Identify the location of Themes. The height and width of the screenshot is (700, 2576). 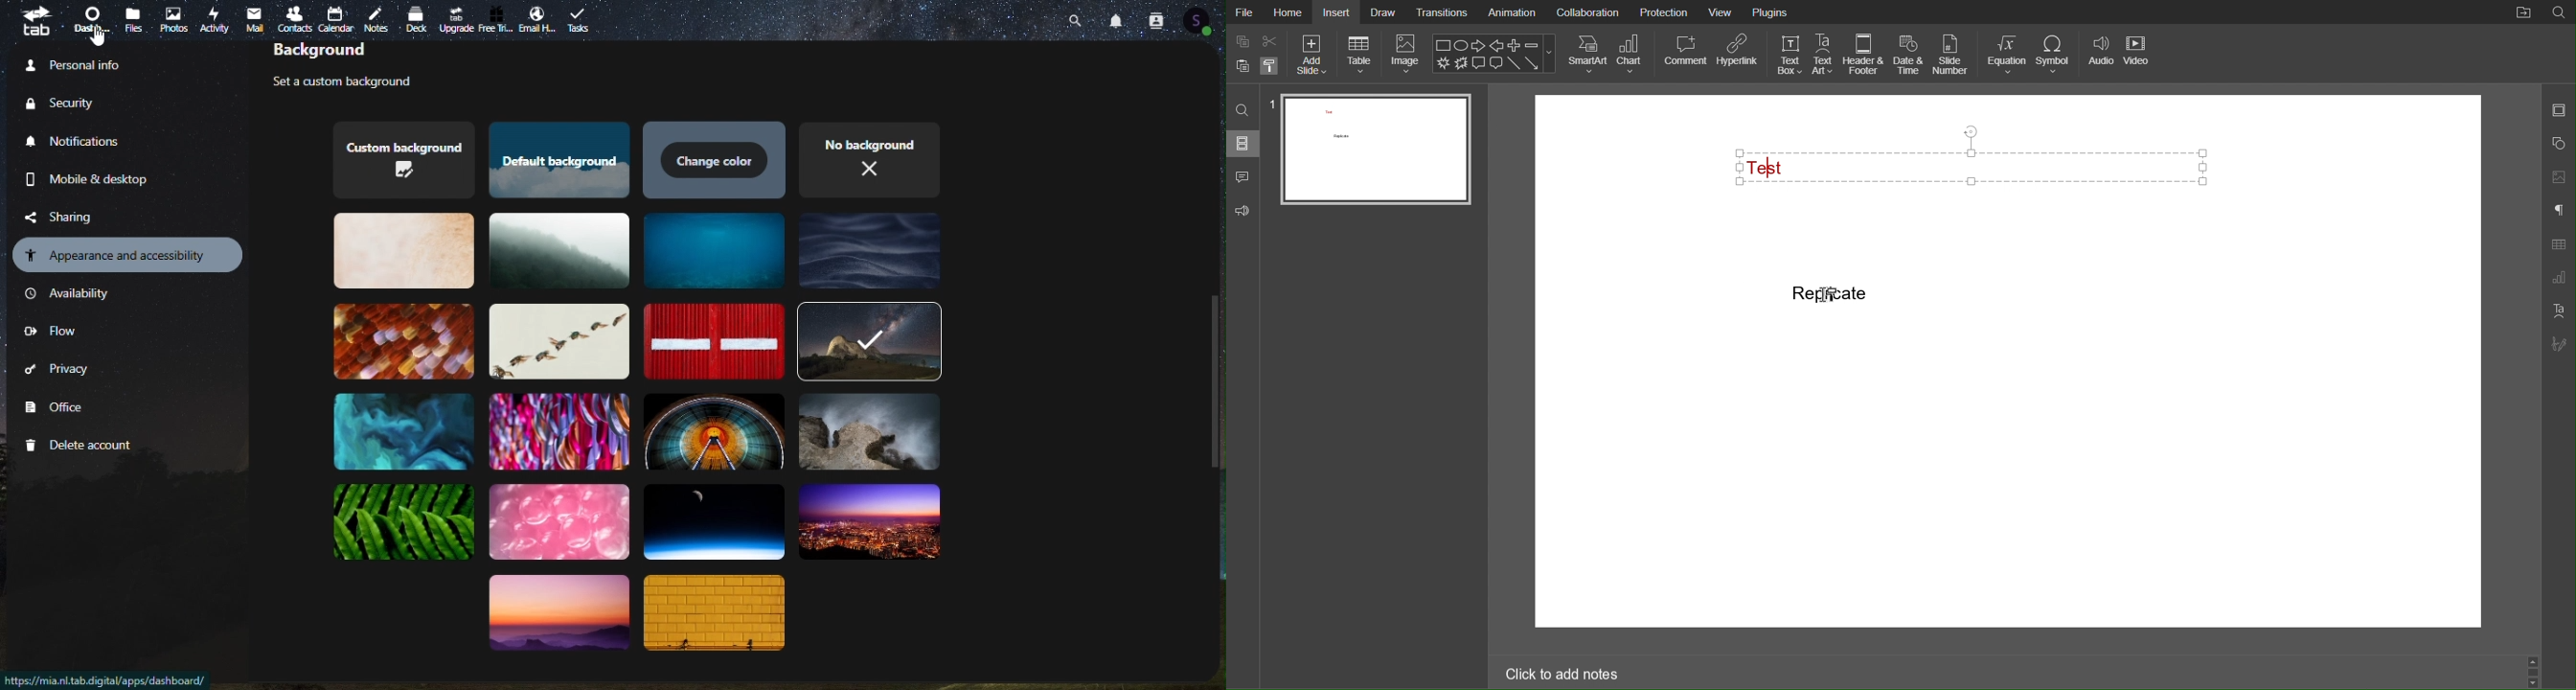
(402, 341).